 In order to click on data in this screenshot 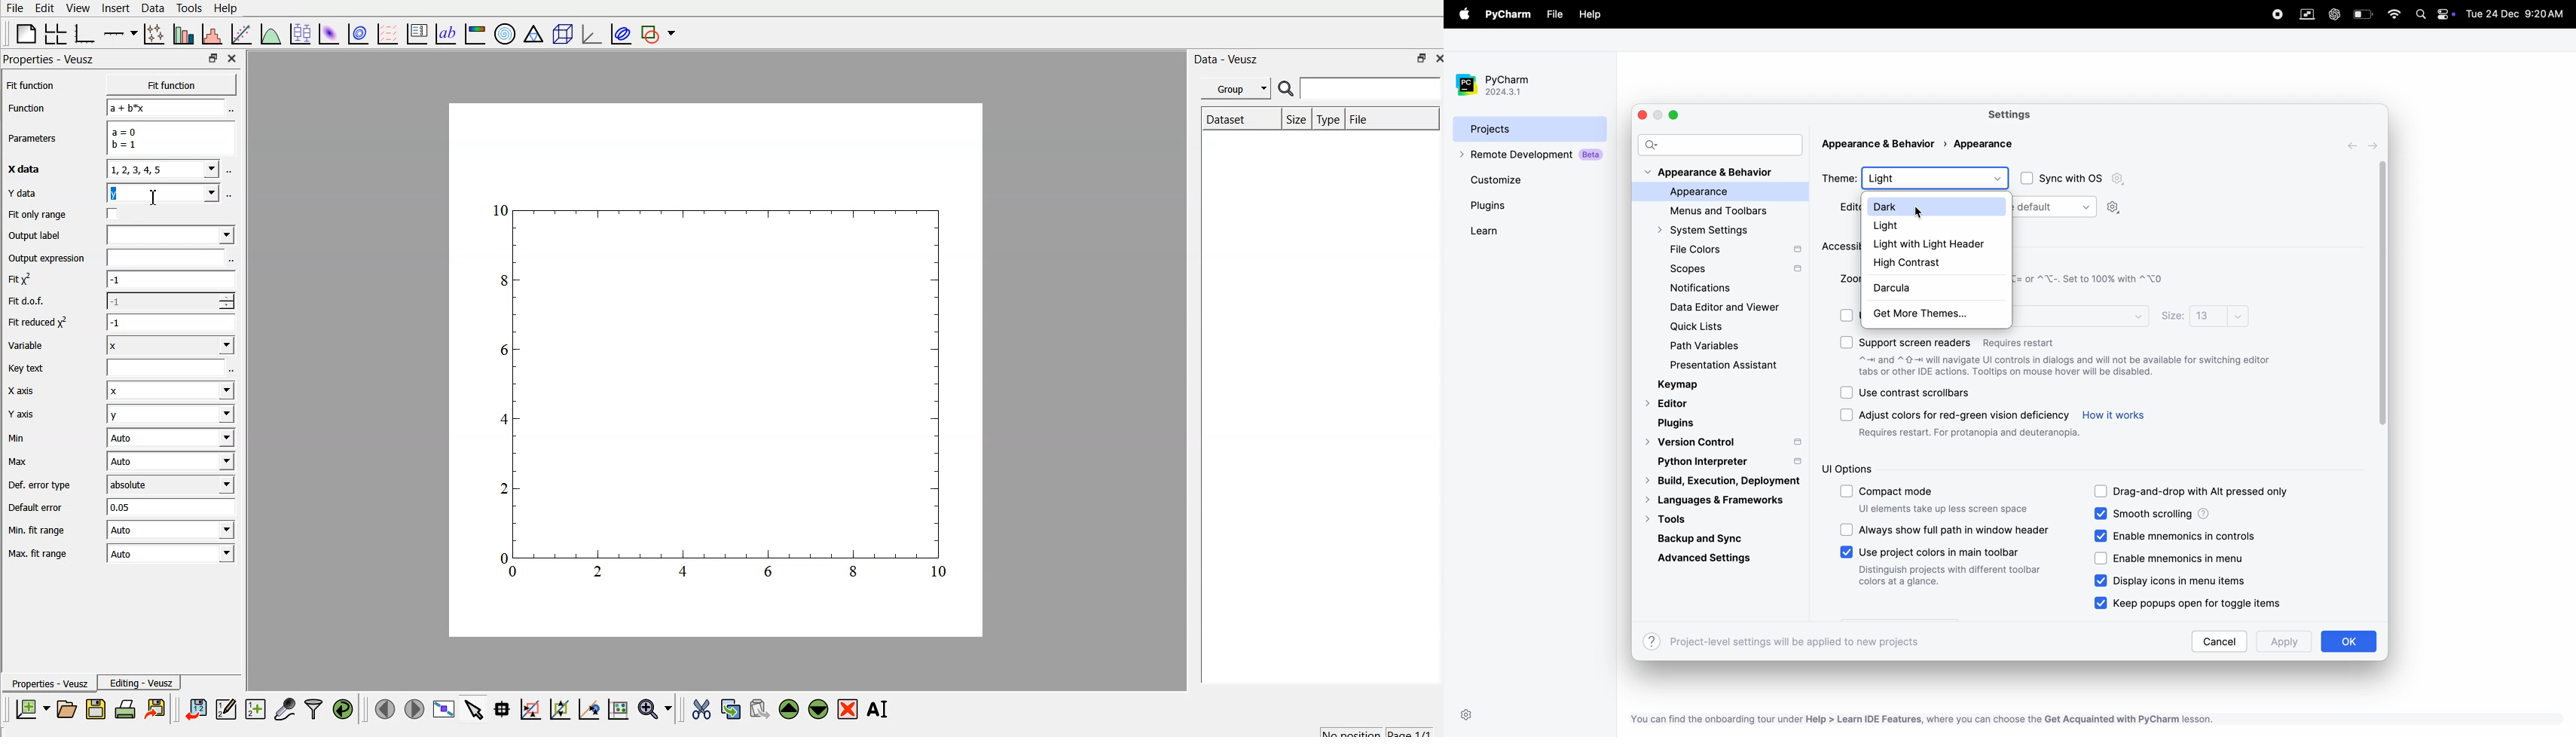, I will do `click(152, 8)`.